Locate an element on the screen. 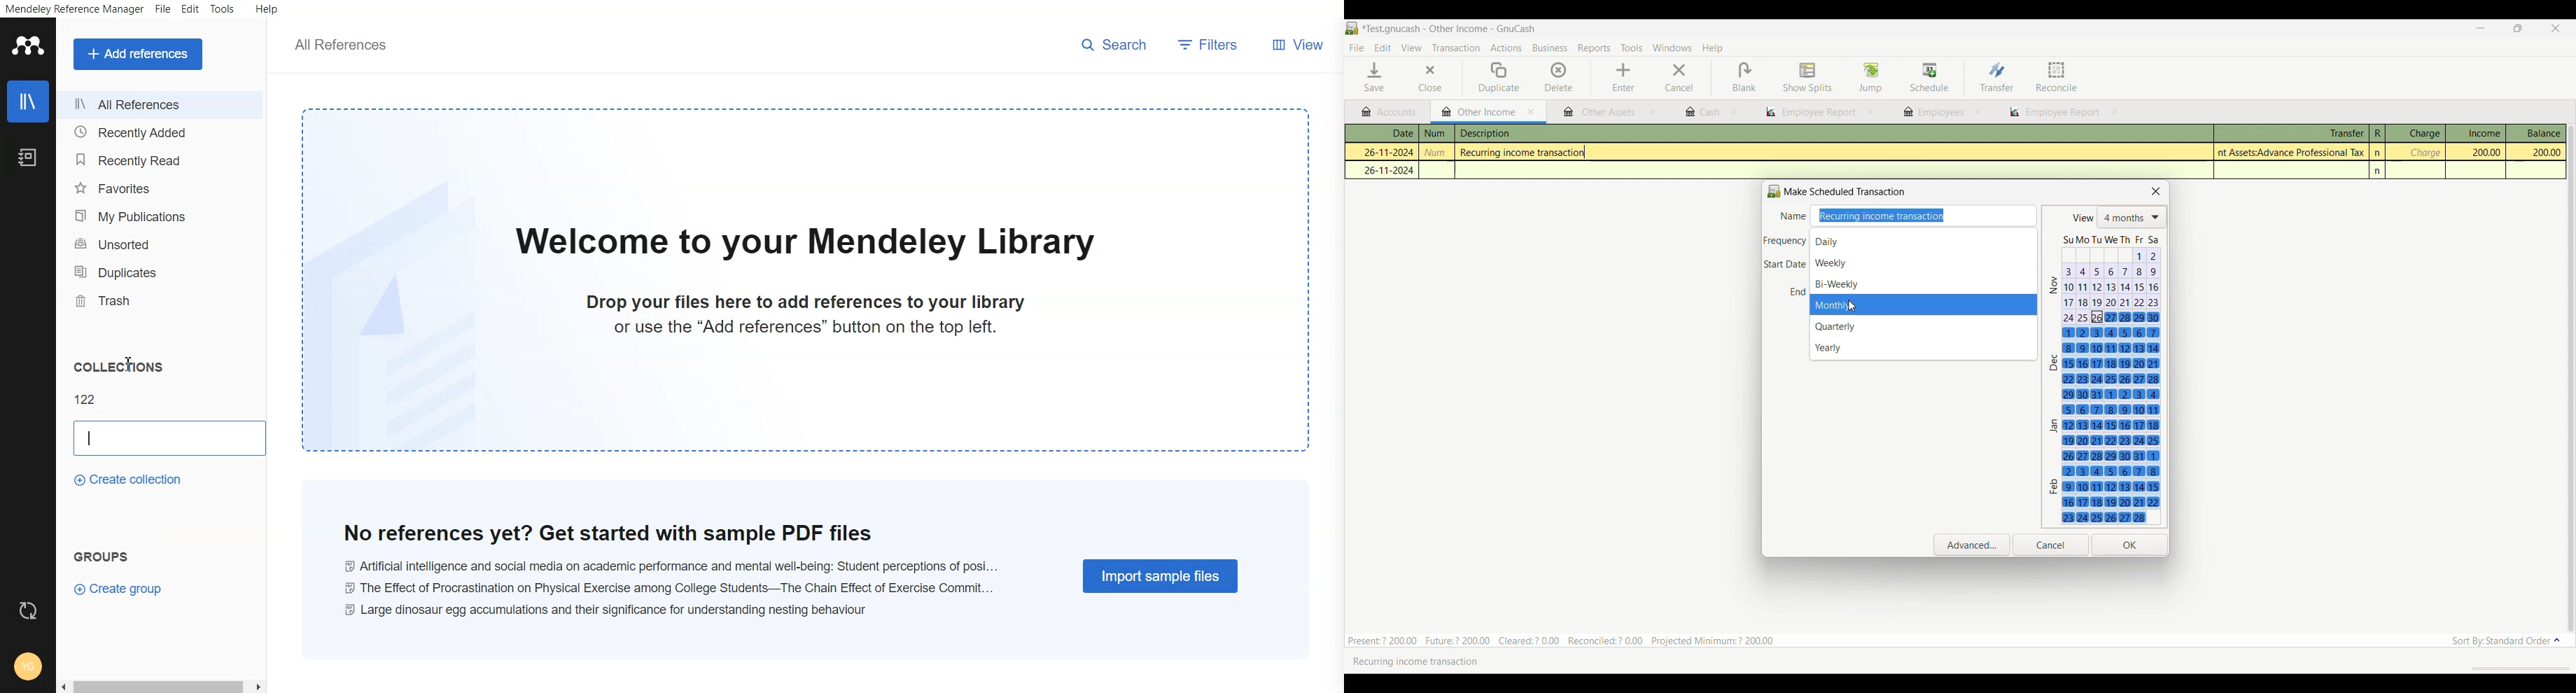 This screenshot has width=2576, height=700. large dinosaur egg accumulations and their significance for understanding nestling behaviour is located at coordinates (615, 608).